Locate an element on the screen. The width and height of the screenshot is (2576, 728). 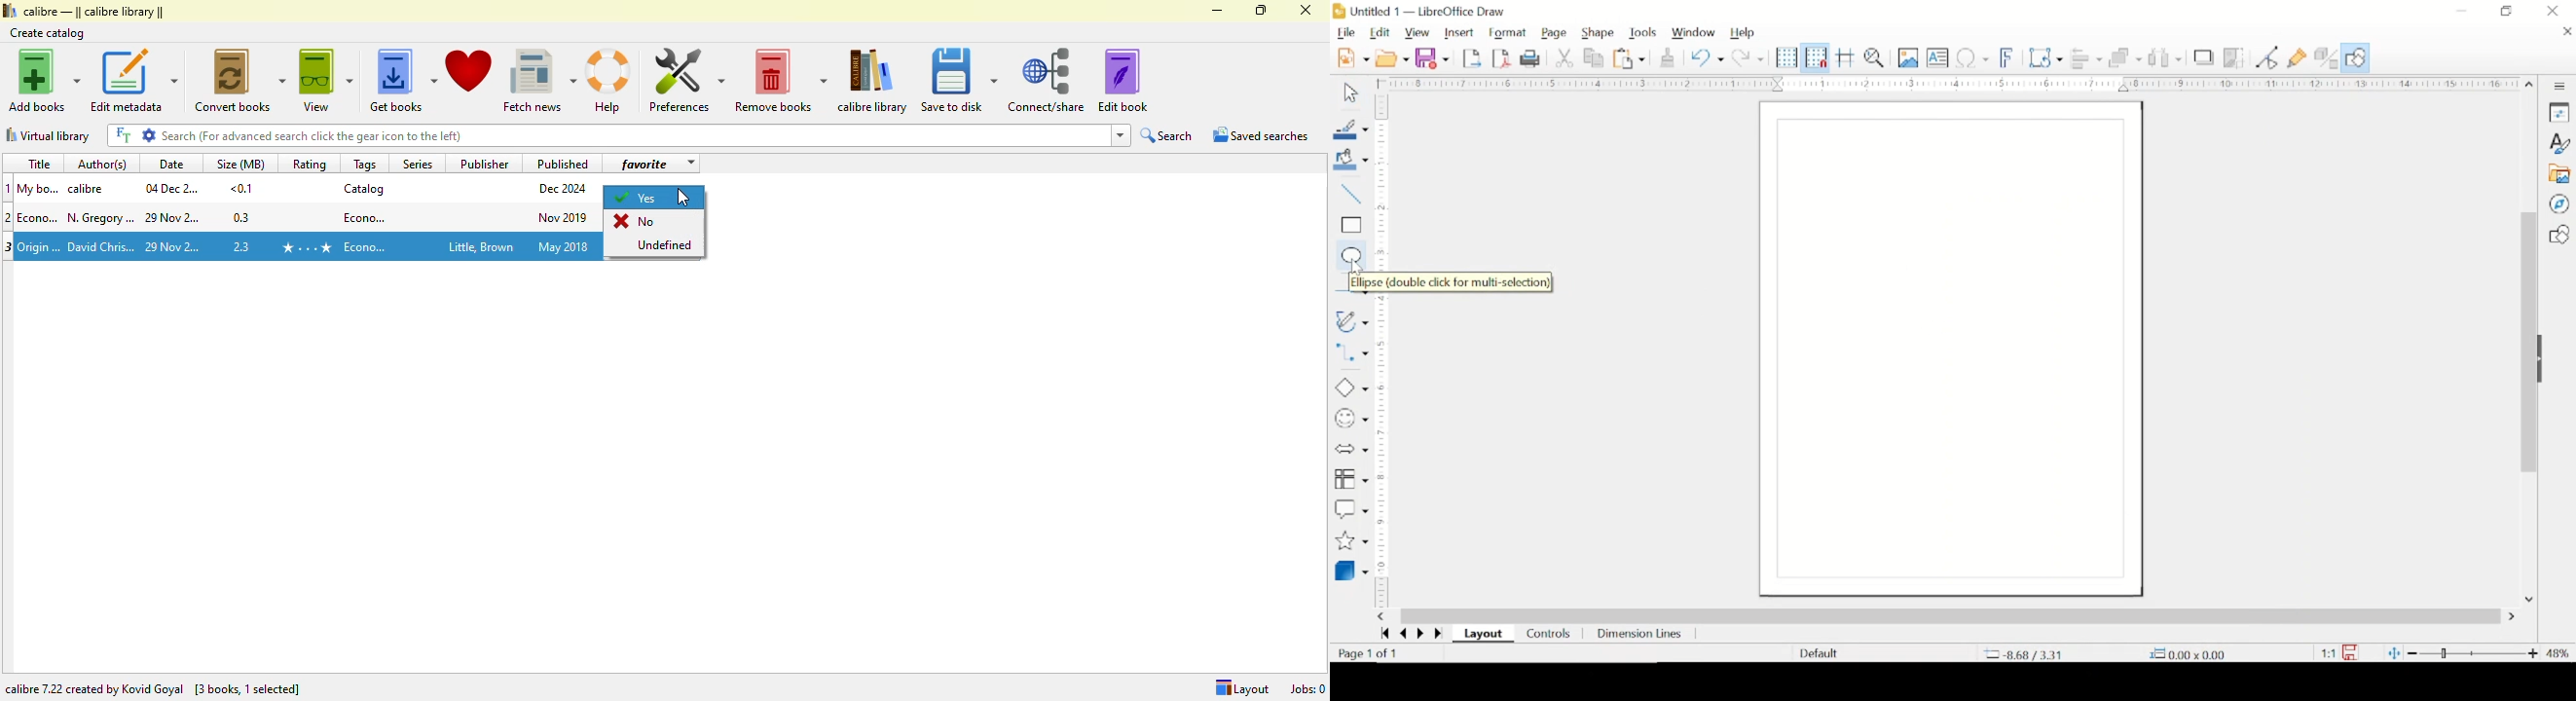
Elipse (double click for multi selection) is located at coordinates (1447, 283).